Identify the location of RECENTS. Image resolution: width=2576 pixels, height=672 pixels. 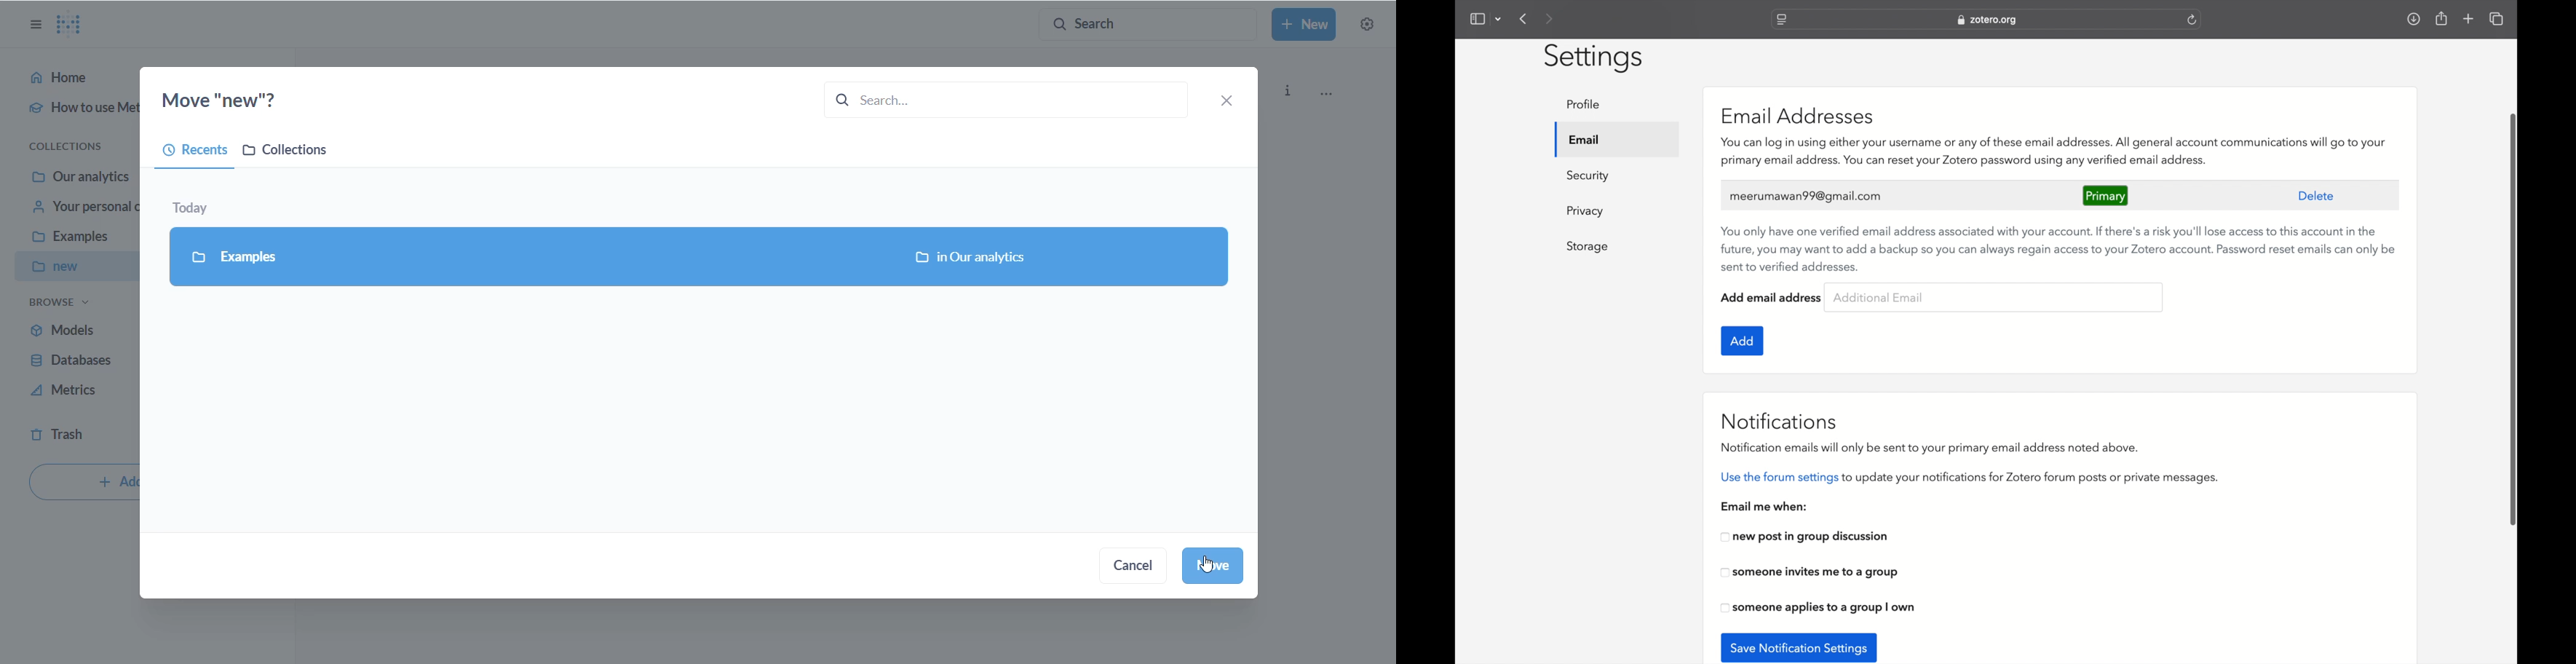
(190, 153).